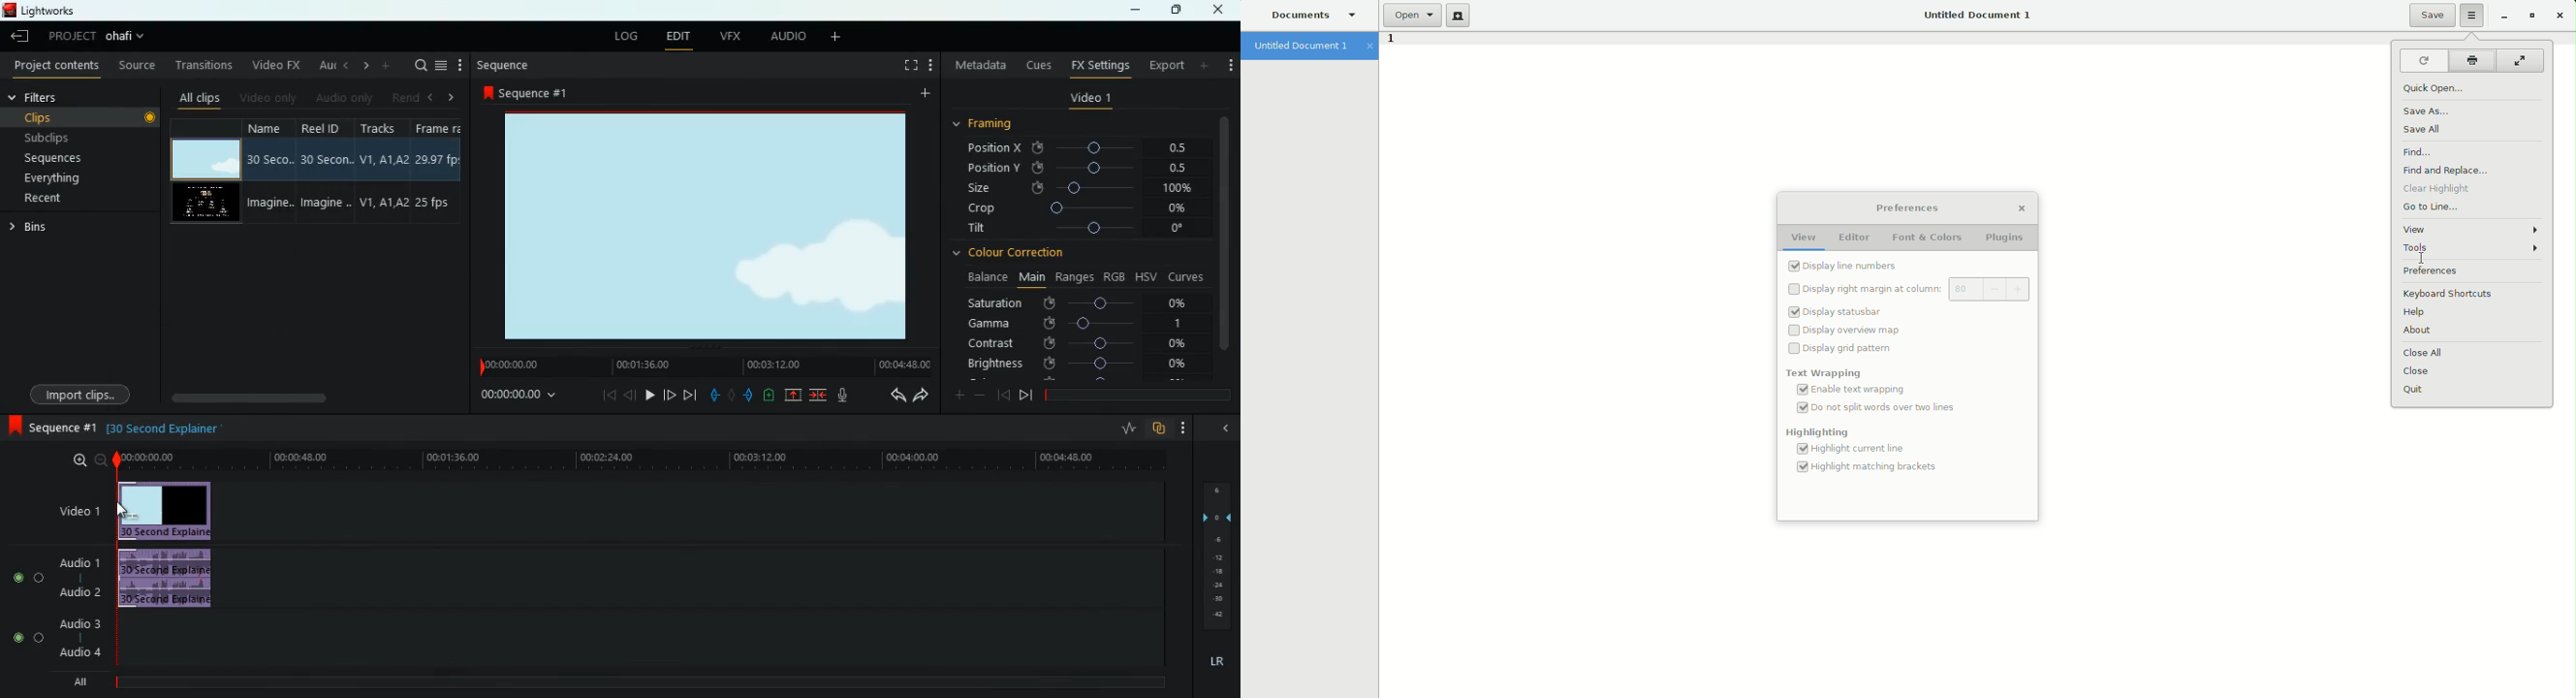  I want to click on pull, so click(713, 396).